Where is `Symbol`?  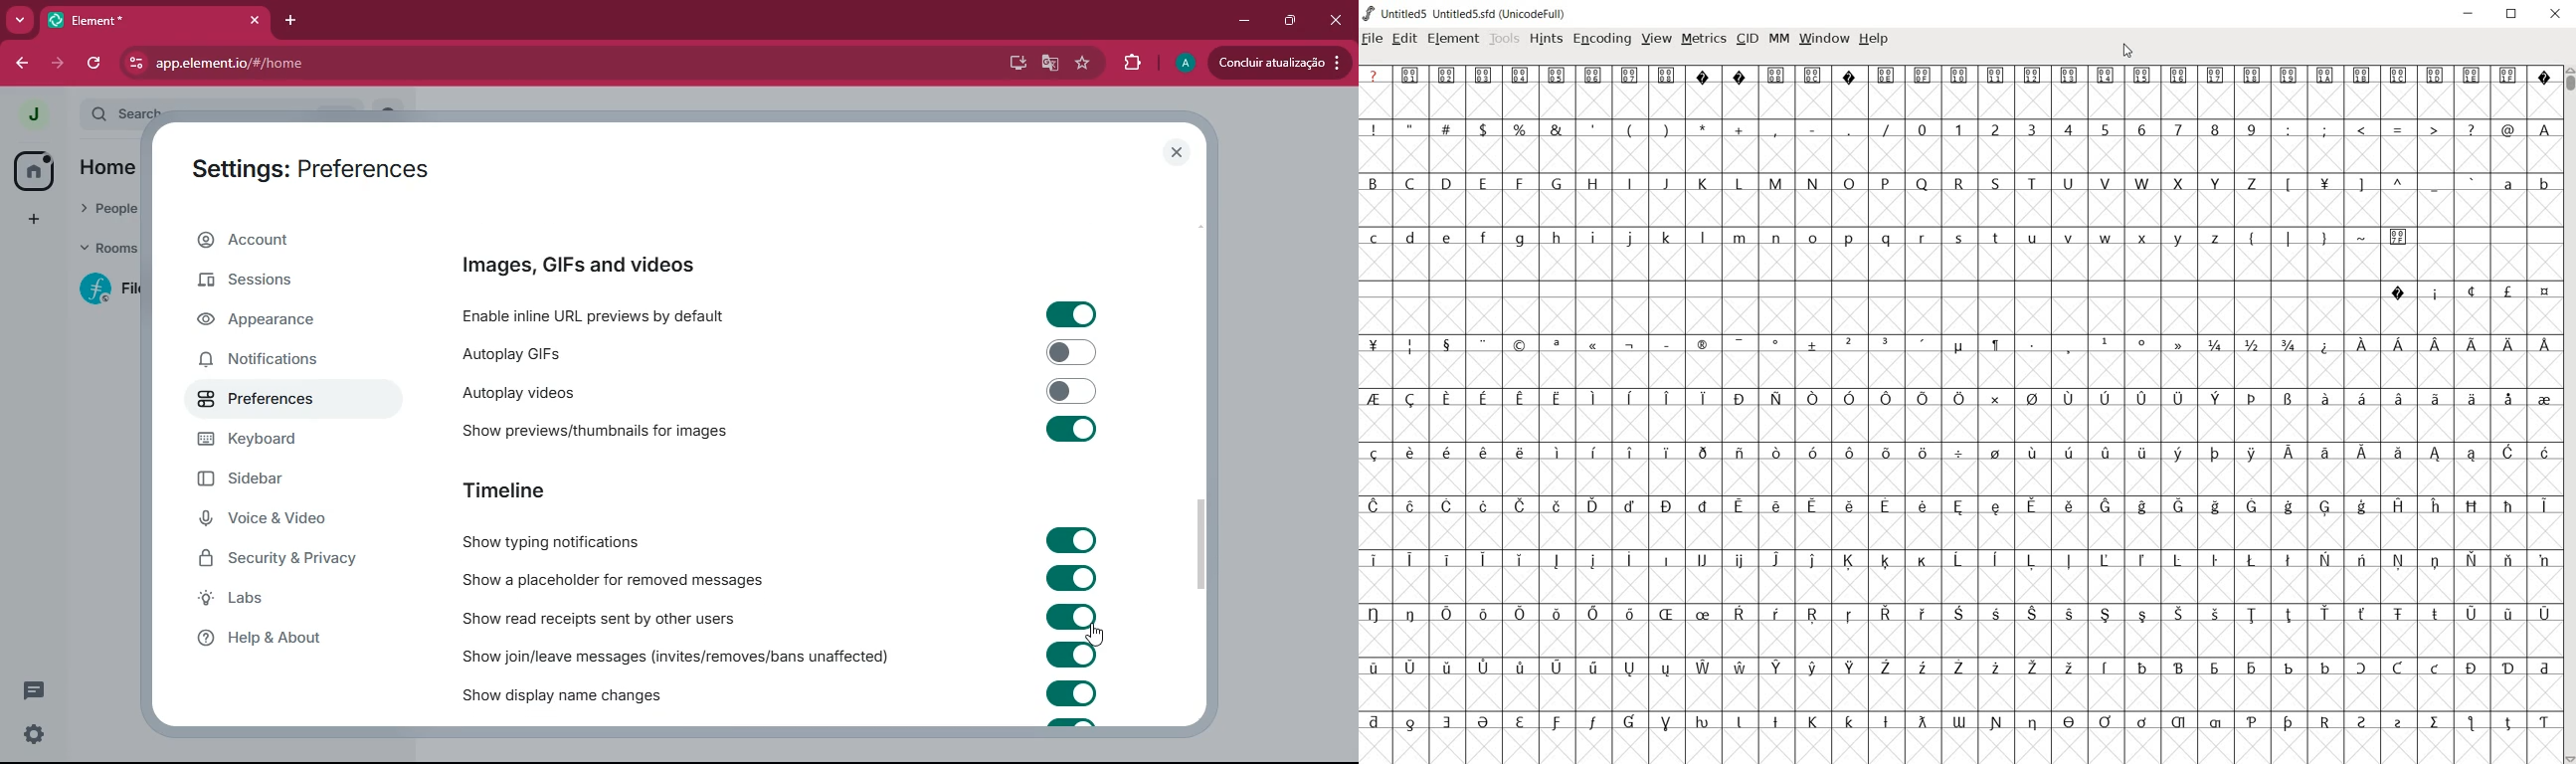 Symbol is located at coordinates (2179, 455).